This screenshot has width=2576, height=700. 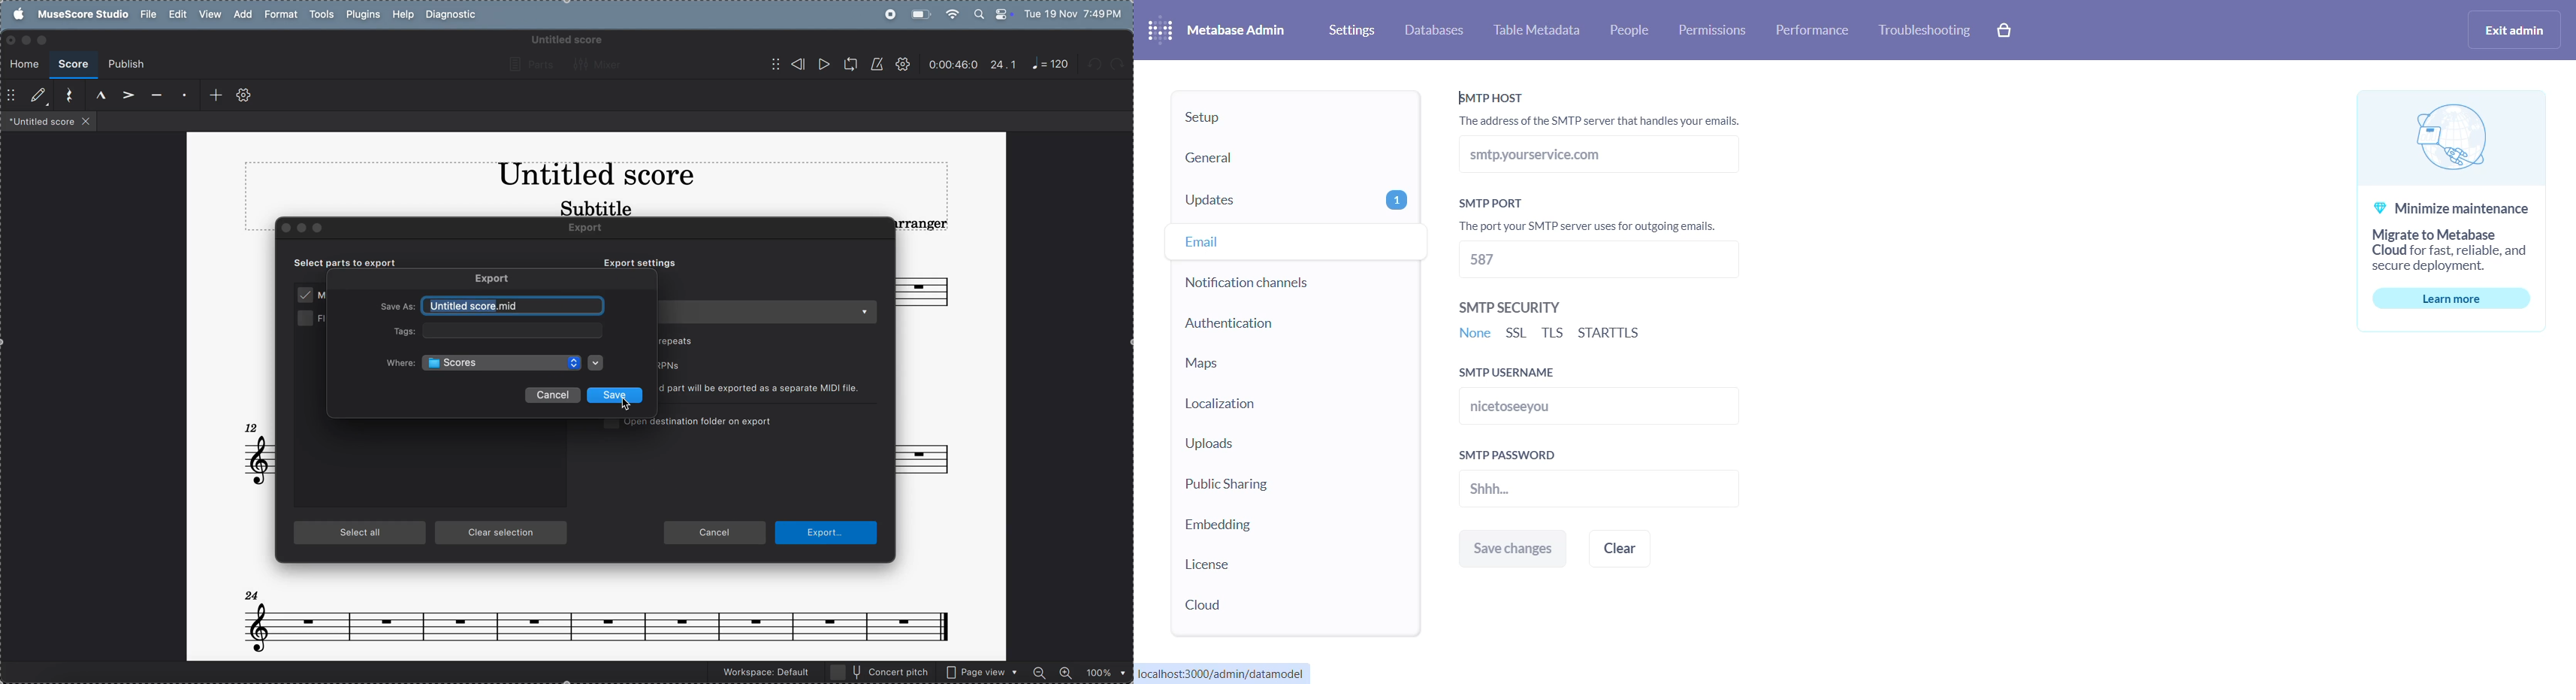 I want to click on closing, so click(x=11, y=41).